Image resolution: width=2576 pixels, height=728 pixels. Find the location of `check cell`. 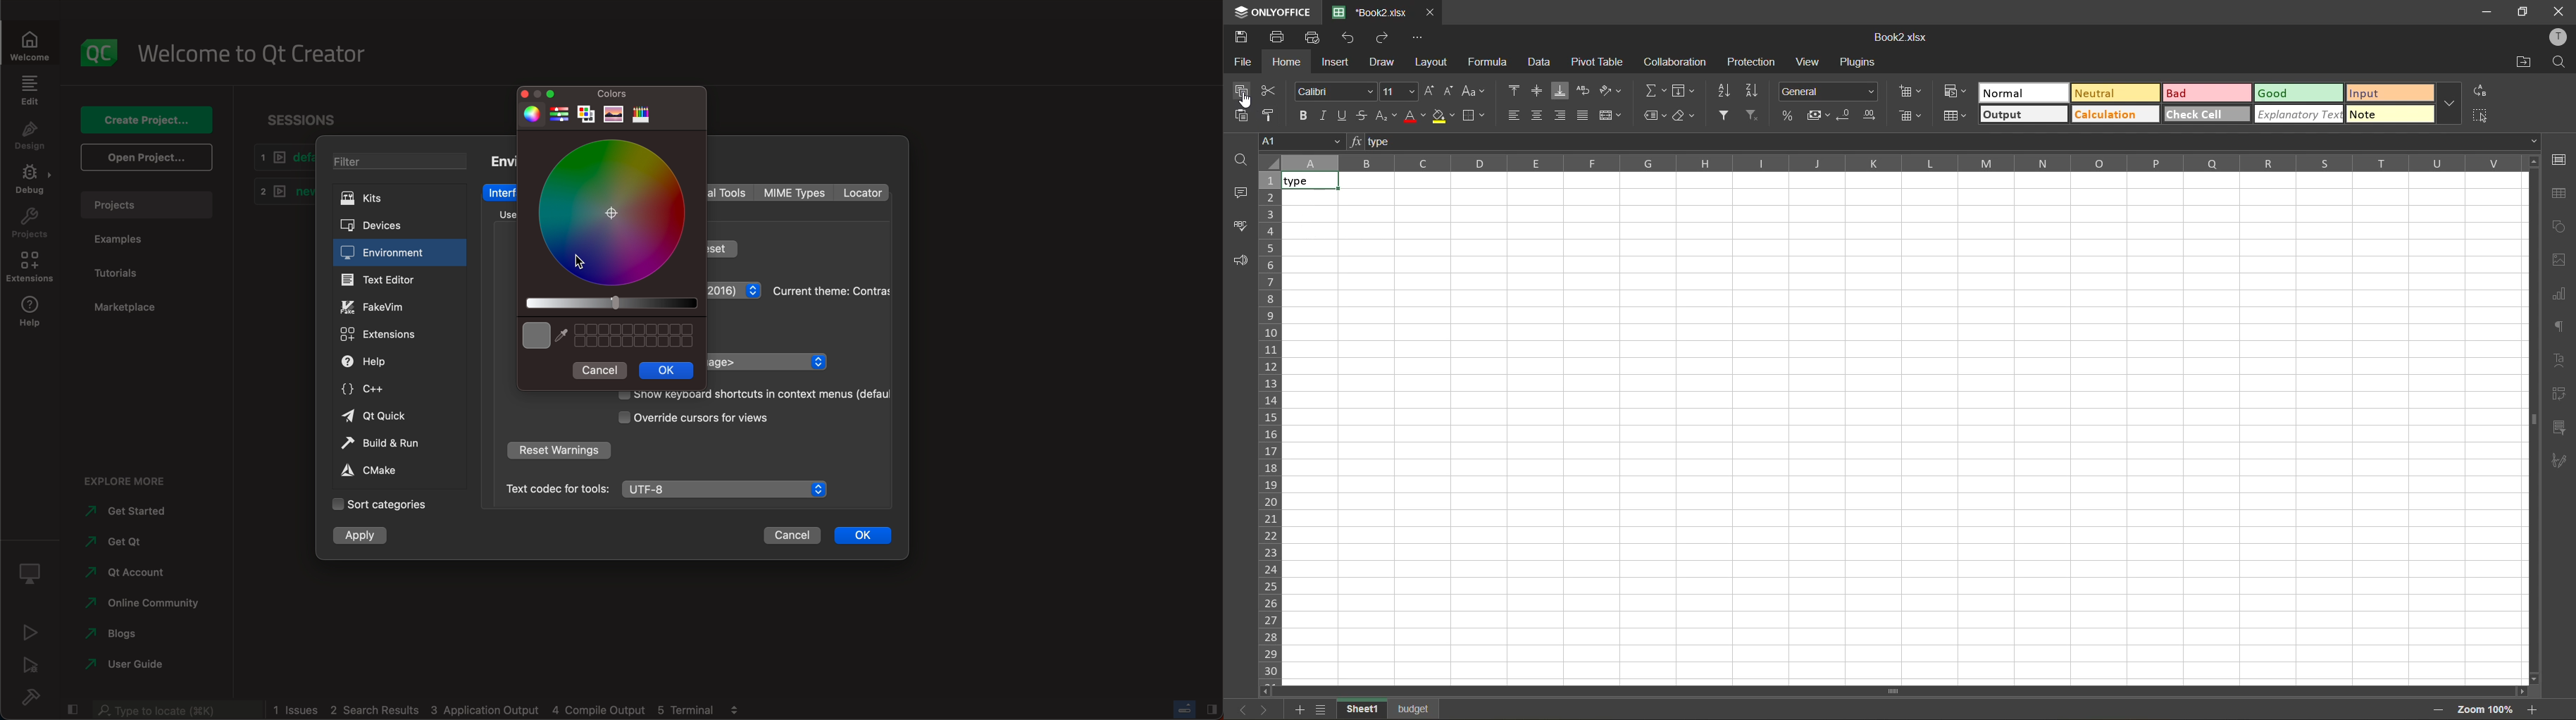

check cell is located at coordinates (2207, 115).